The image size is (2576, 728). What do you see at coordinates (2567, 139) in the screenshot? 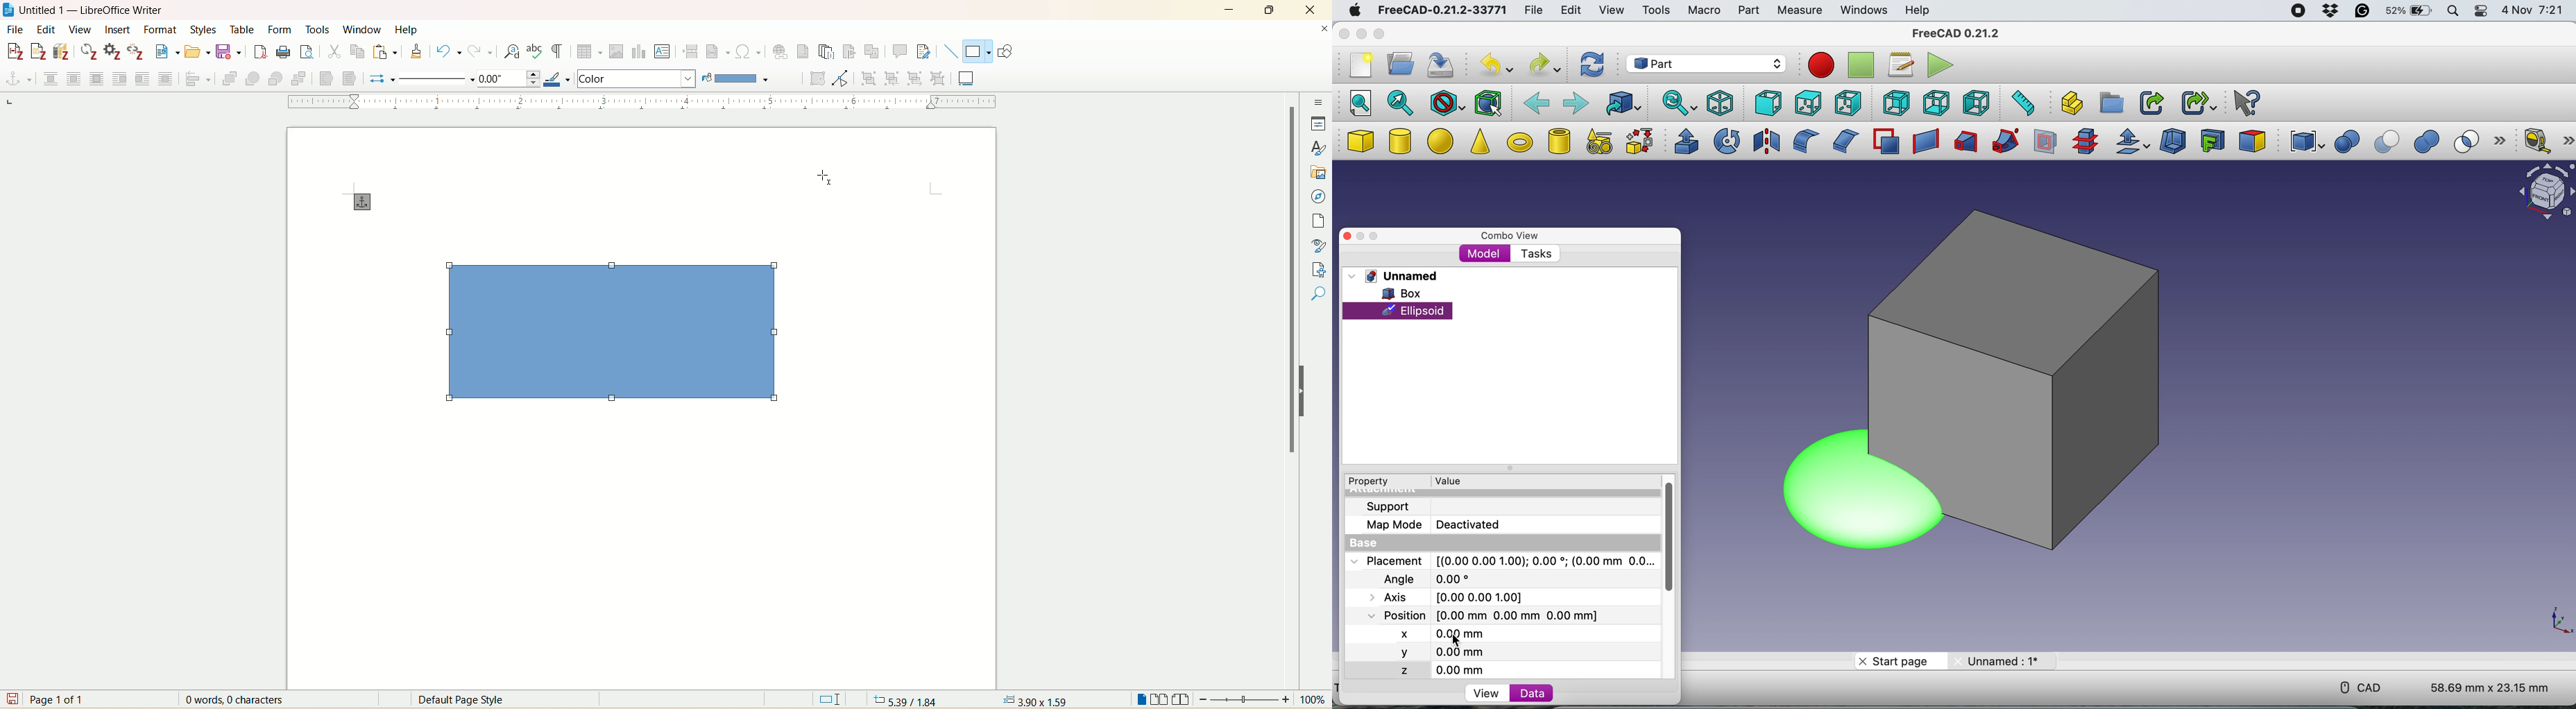
I see `more options` at bounding box center [2567, 139].